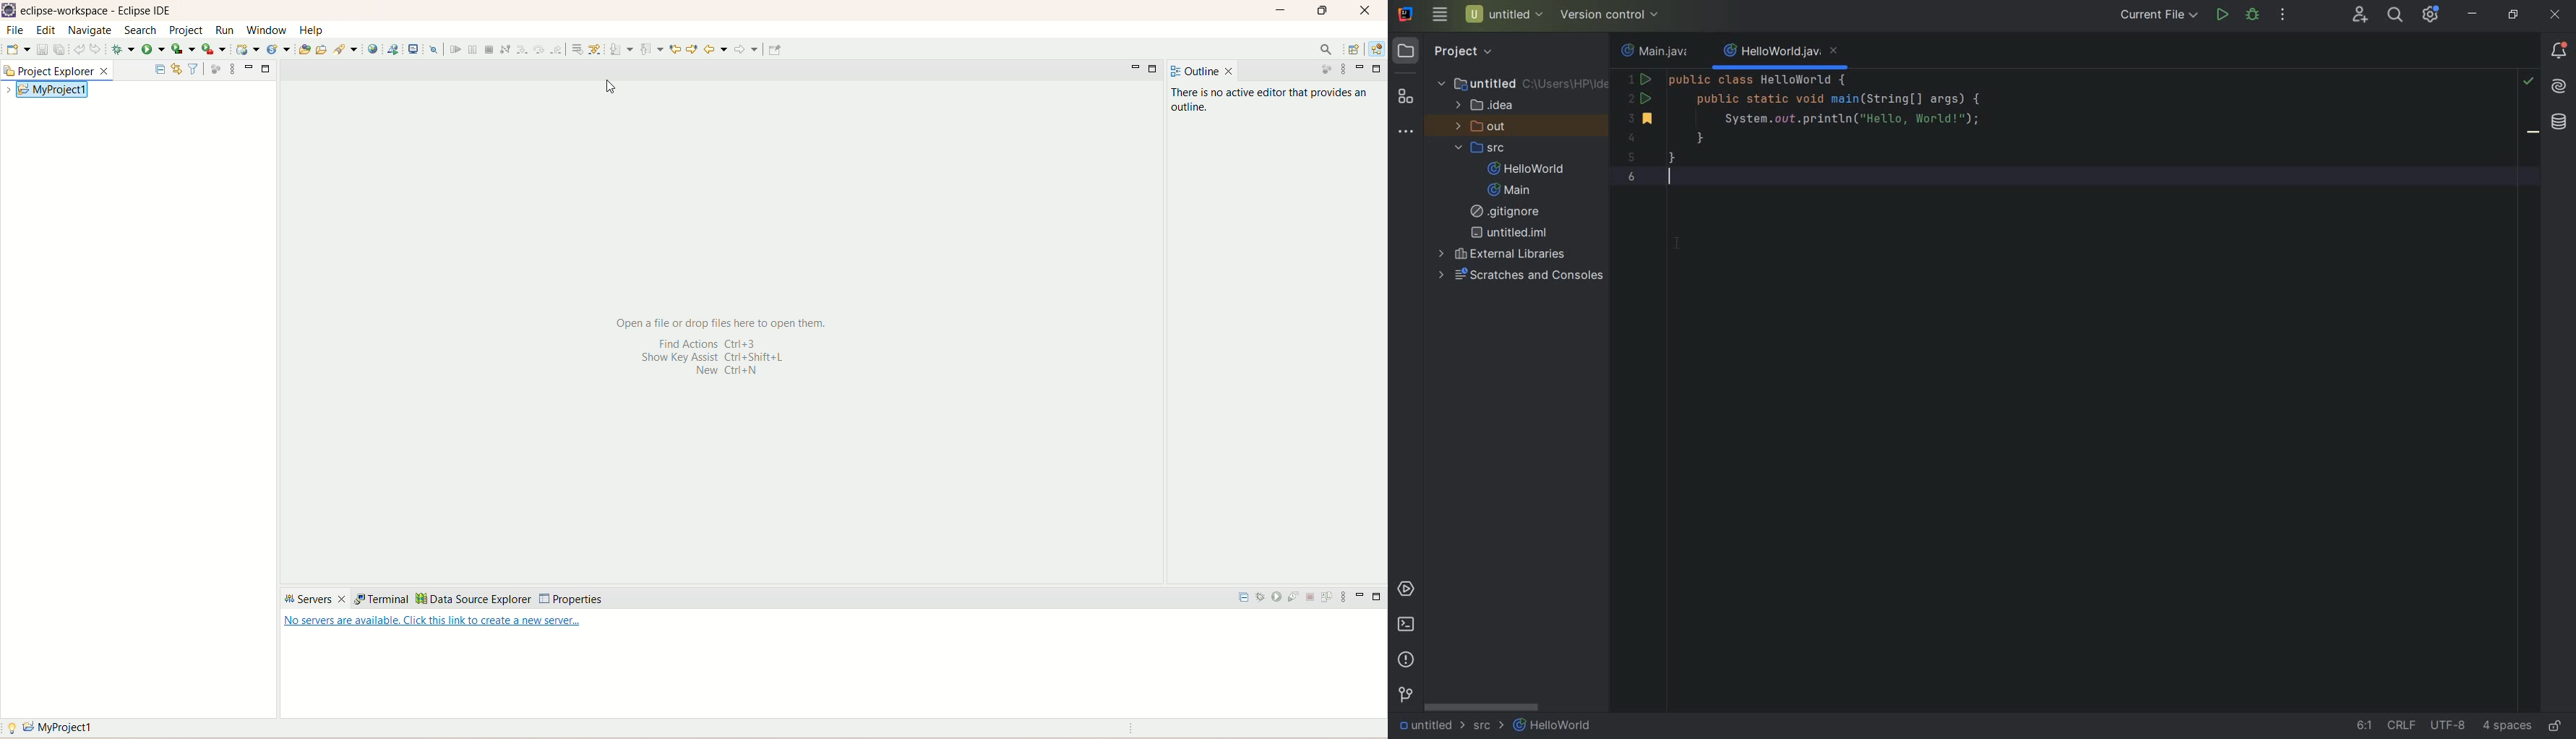 The image size is (2576, 756). What do you see at coordinates (2394, 15) in the screenshot?
I see `search everywhere` at bounding box center [2394, 15].